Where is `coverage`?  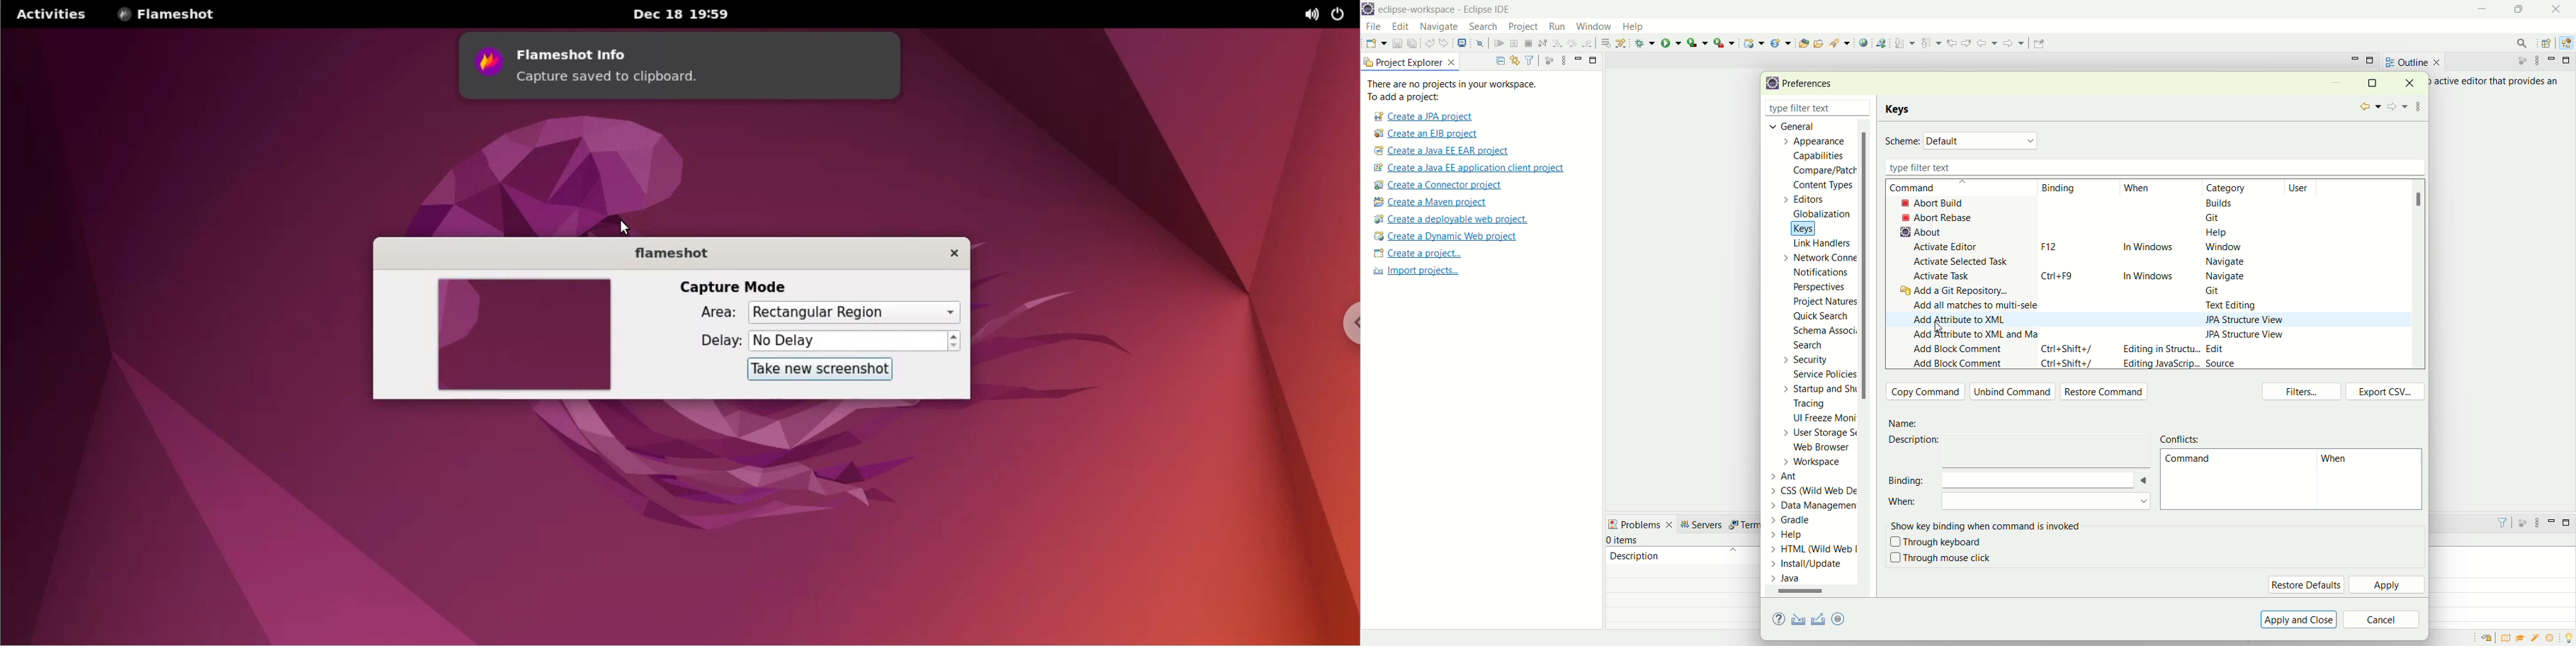
coverage is located at coordinates (1697, 42).